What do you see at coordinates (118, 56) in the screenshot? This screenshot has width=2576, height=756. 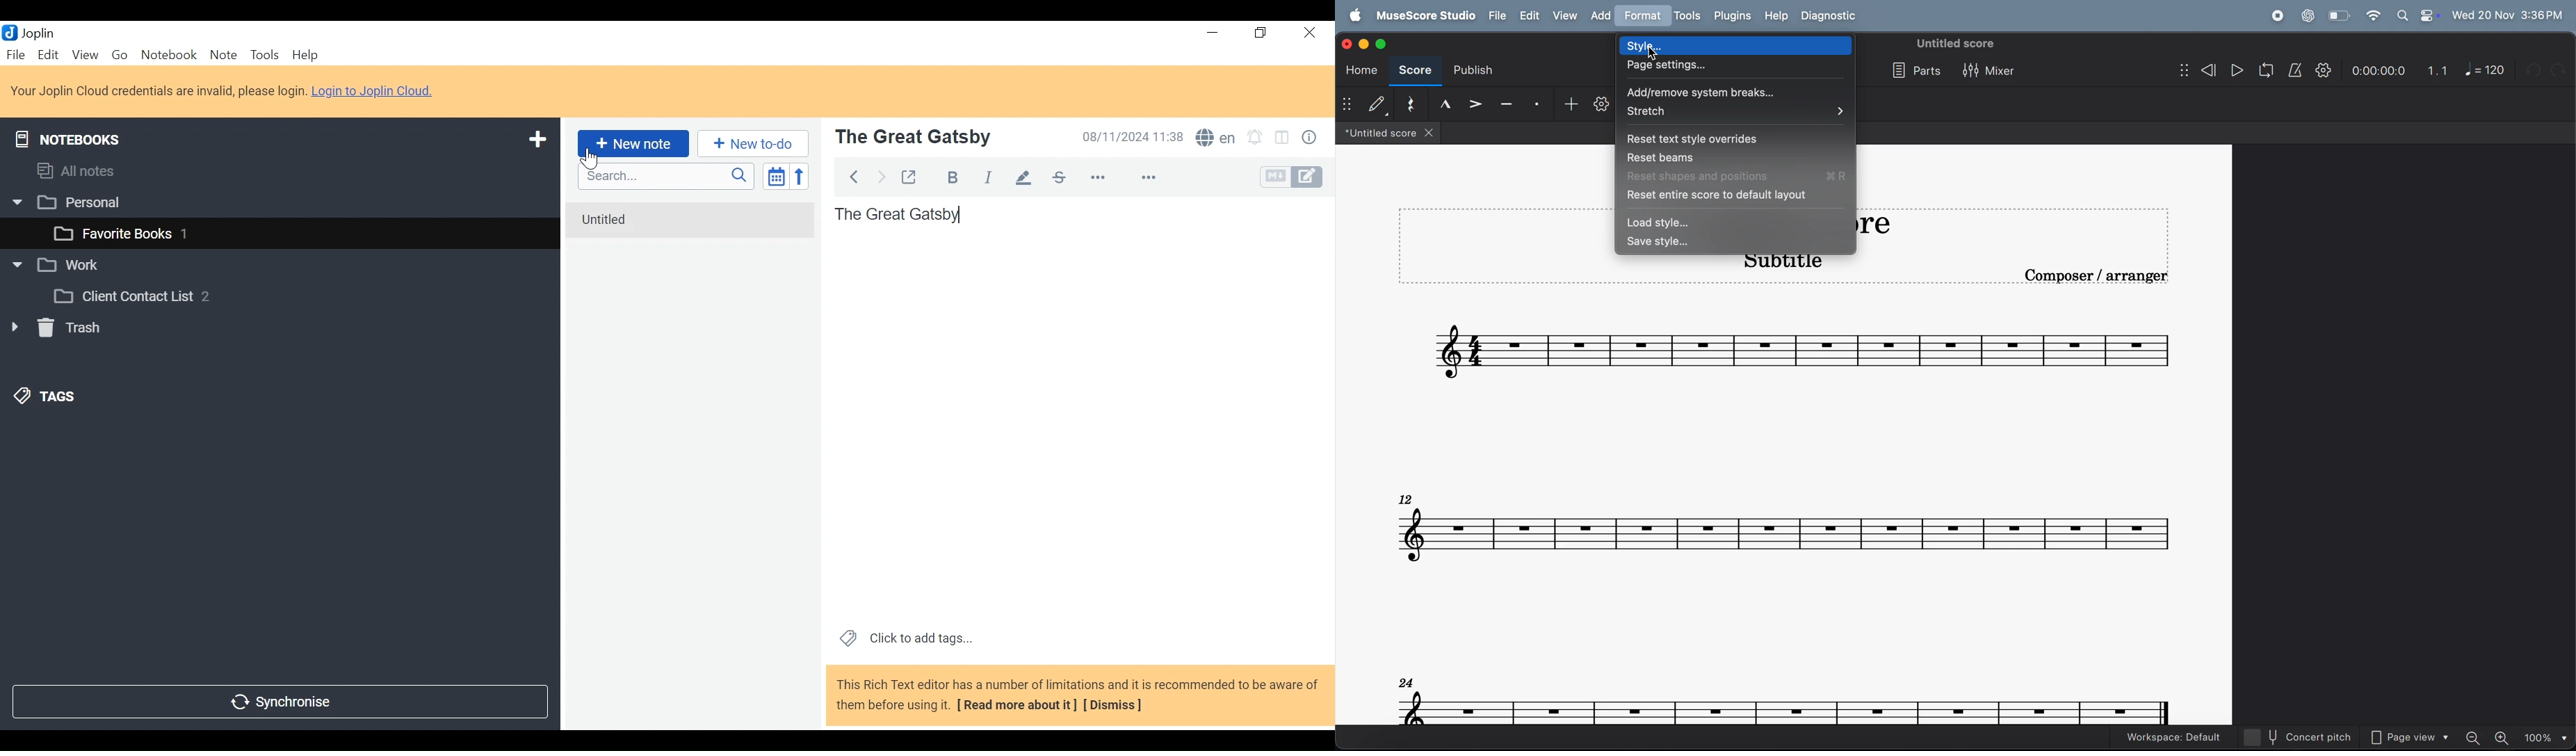 I see `Go` at bounding box center [118, 56].